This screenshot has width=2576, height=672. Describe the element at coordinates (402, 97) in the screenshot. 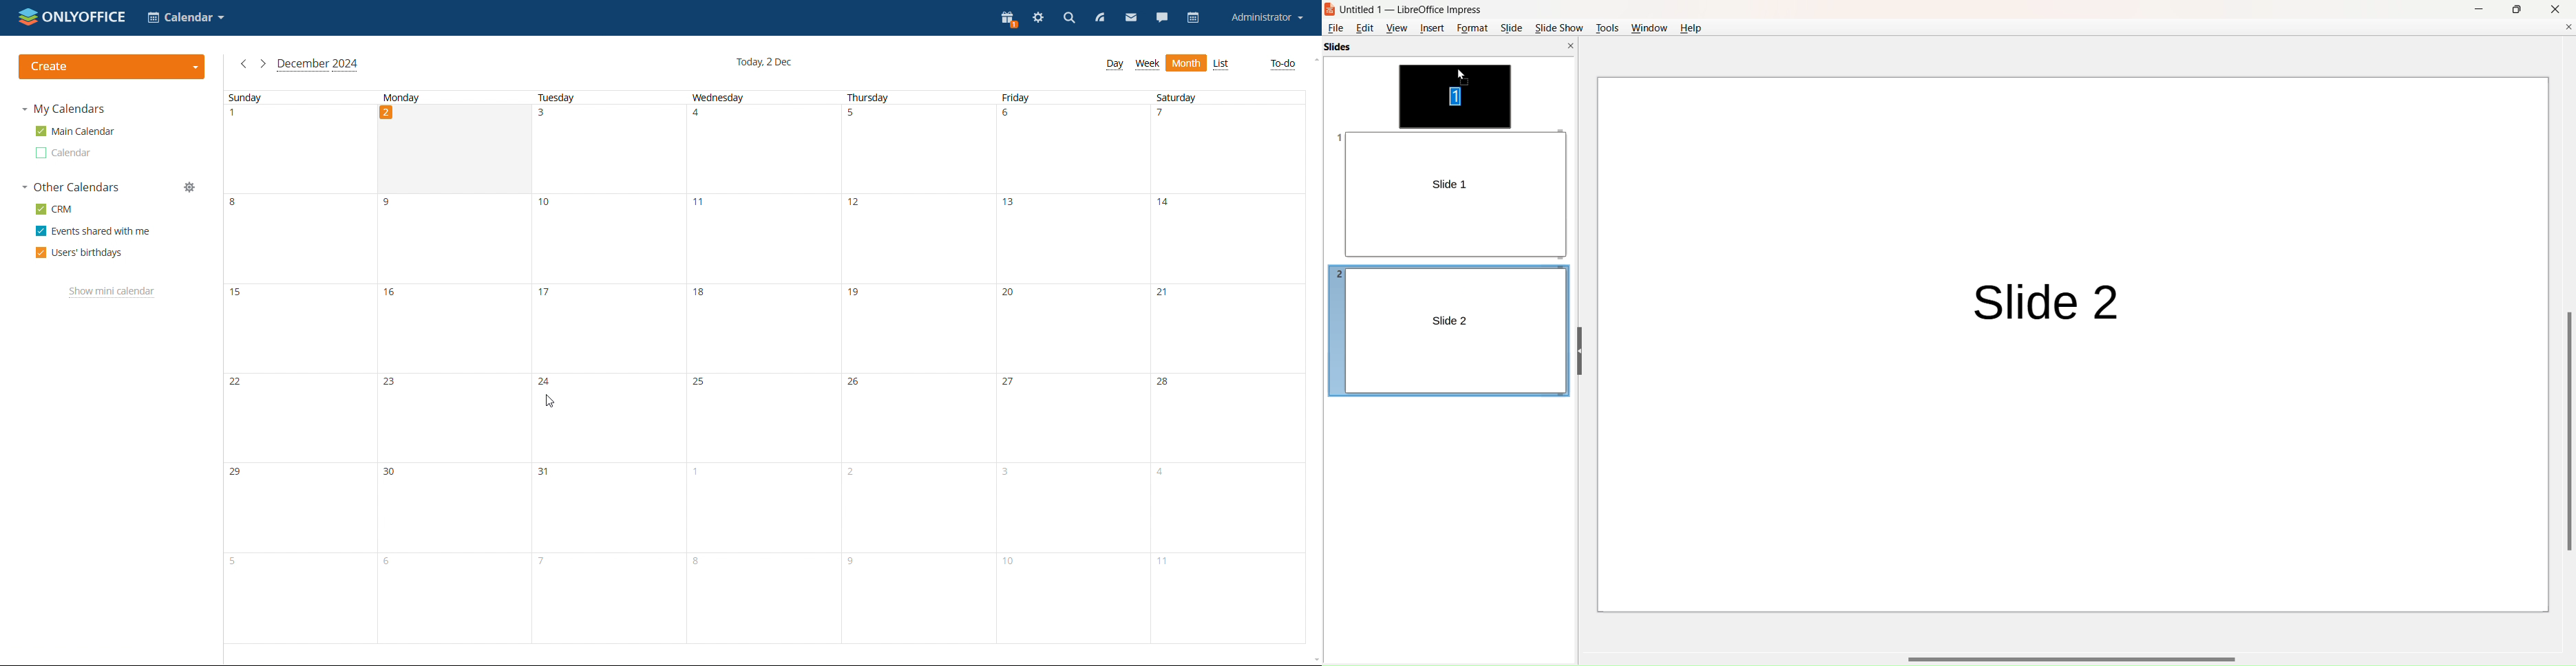

I see `Monday` at that location.